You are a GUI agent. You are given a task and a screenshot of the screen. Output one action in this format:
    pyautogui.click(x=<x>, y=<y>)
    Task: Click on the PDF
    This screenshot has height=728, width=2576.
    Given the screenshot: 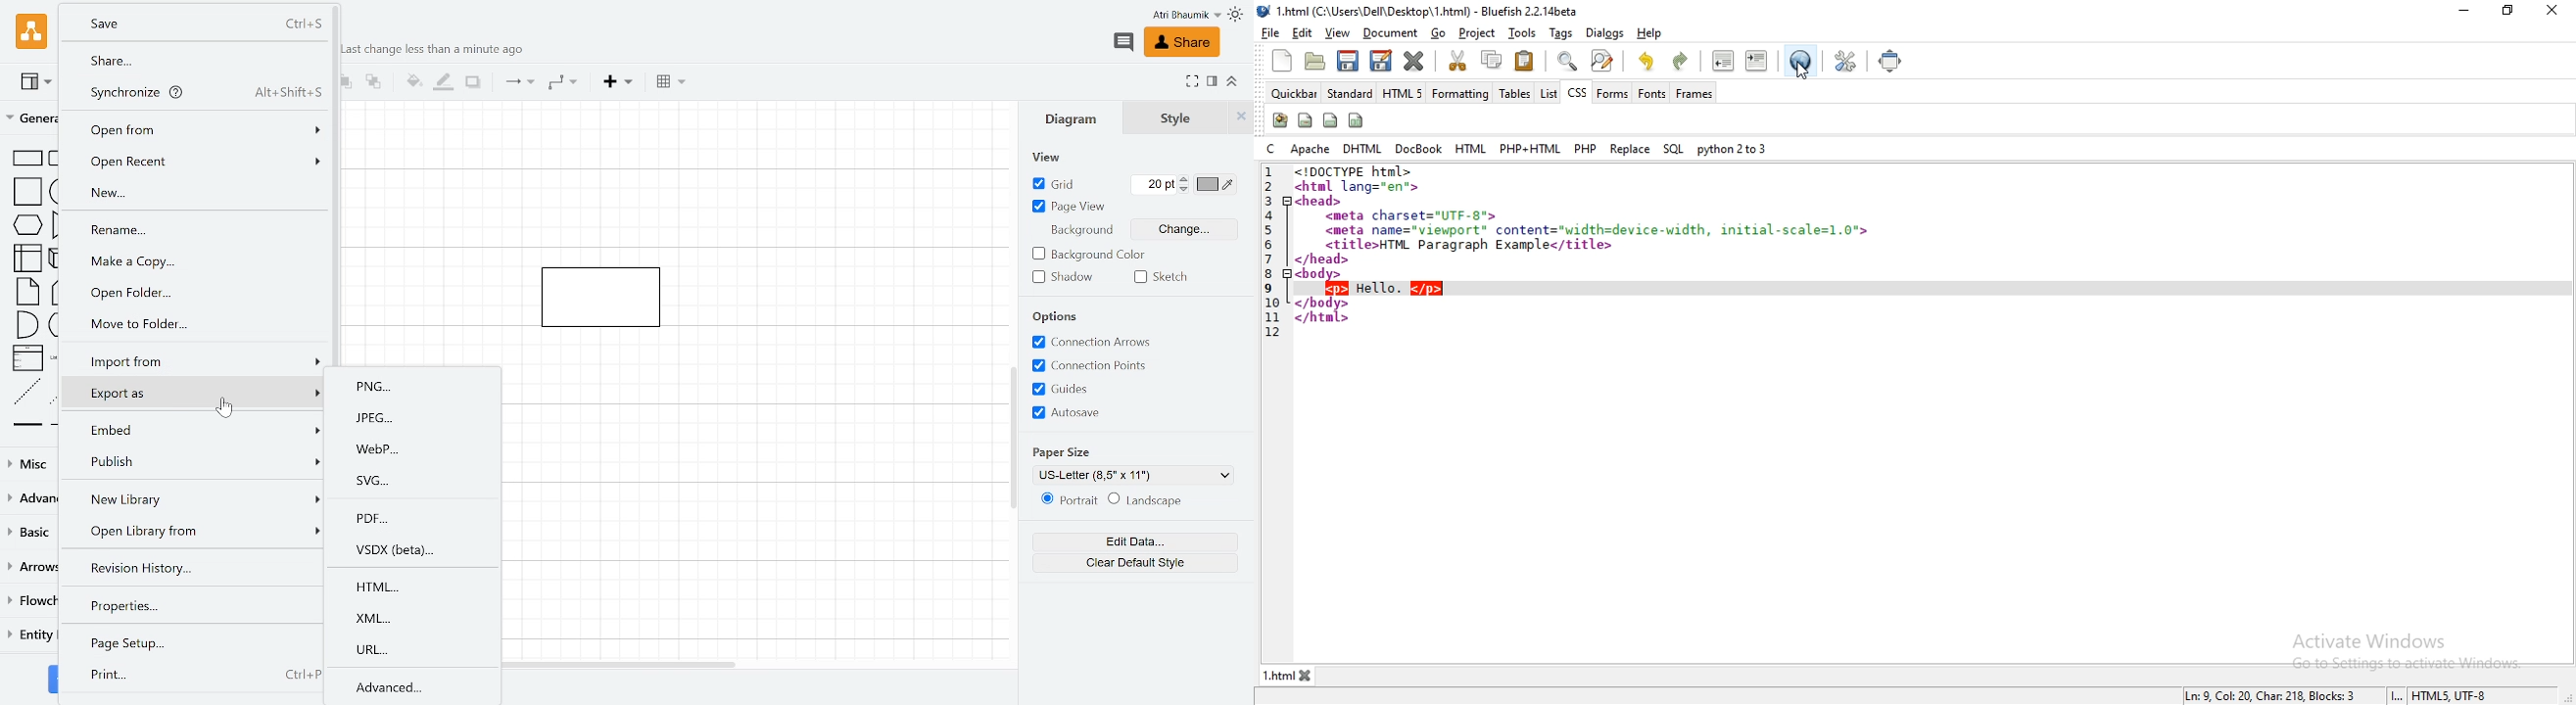 What is the action you would take?
    pyautogui.click(x=418, y=517)
    